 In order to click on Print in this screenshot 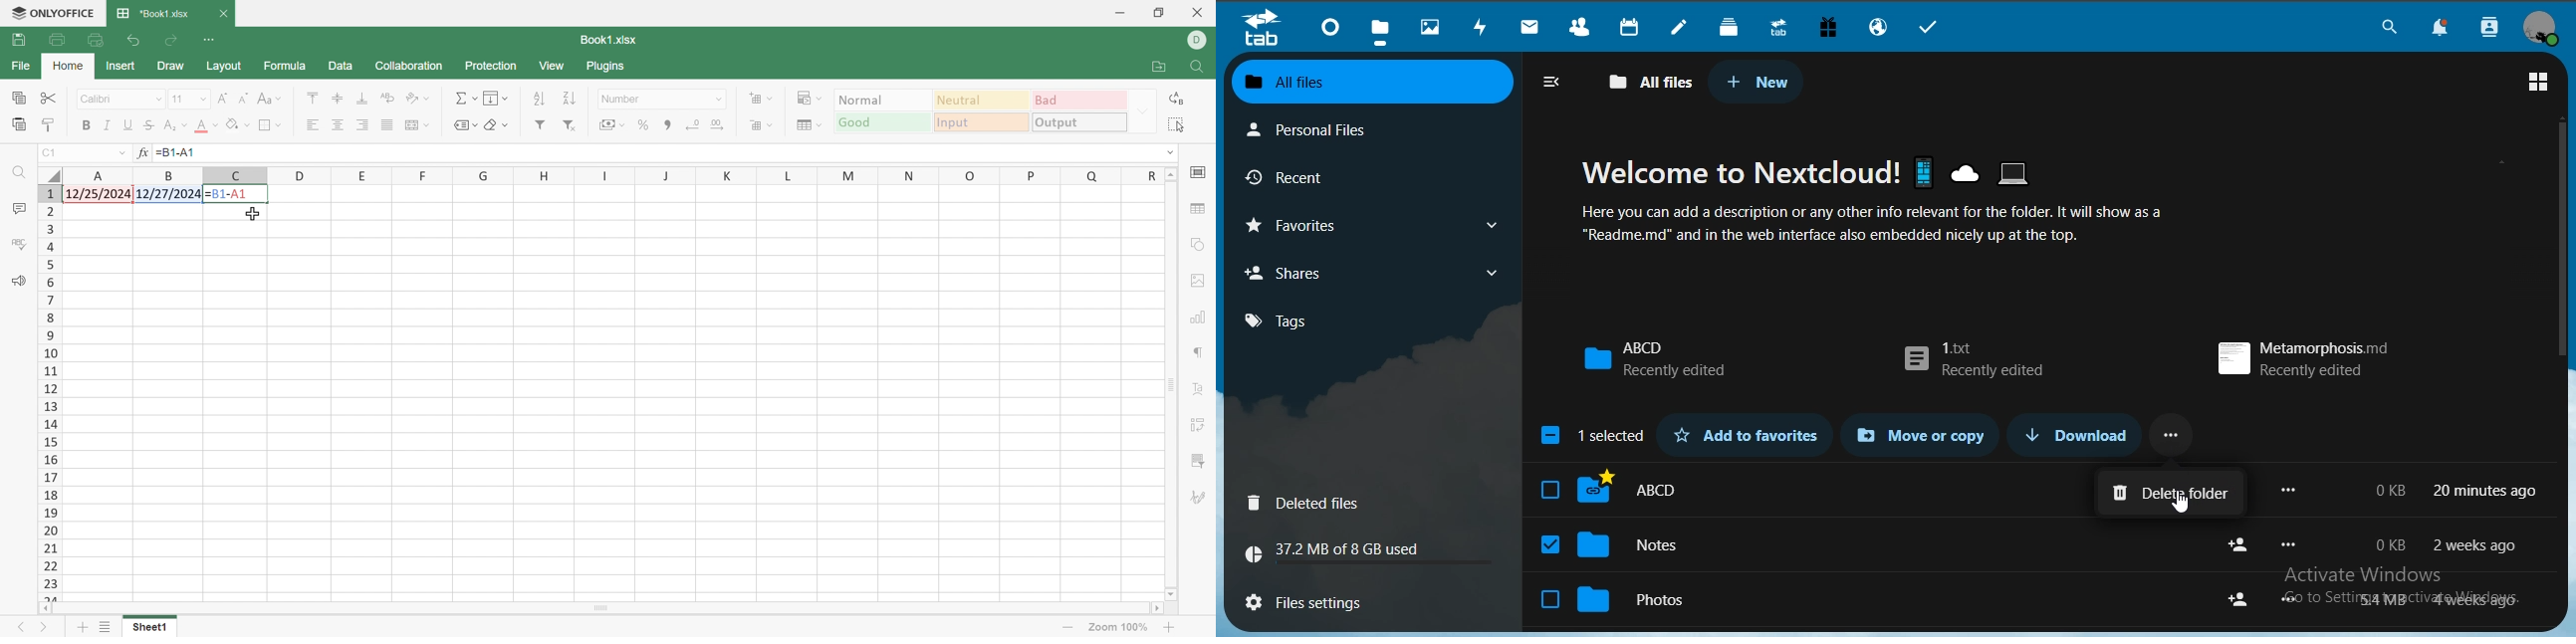, I will do `click(18, 40)`.